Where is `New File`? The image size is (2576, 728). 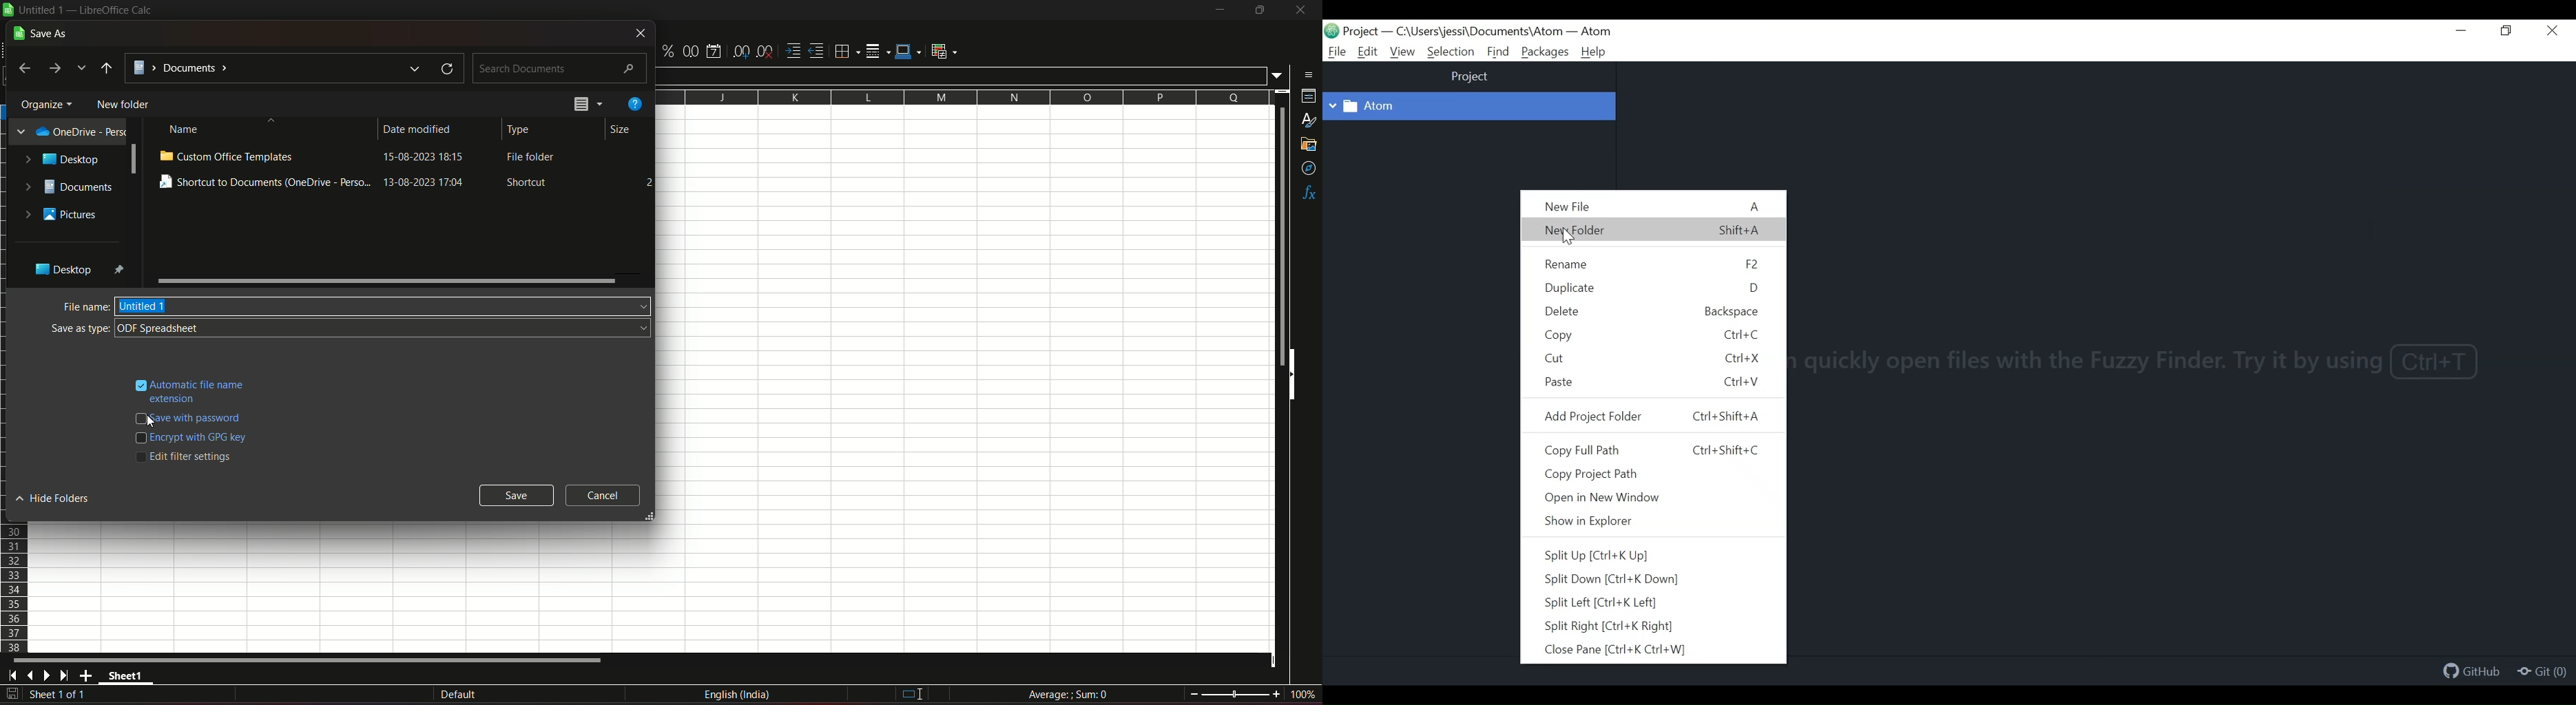
New File is located at coordinates (1567, 206).